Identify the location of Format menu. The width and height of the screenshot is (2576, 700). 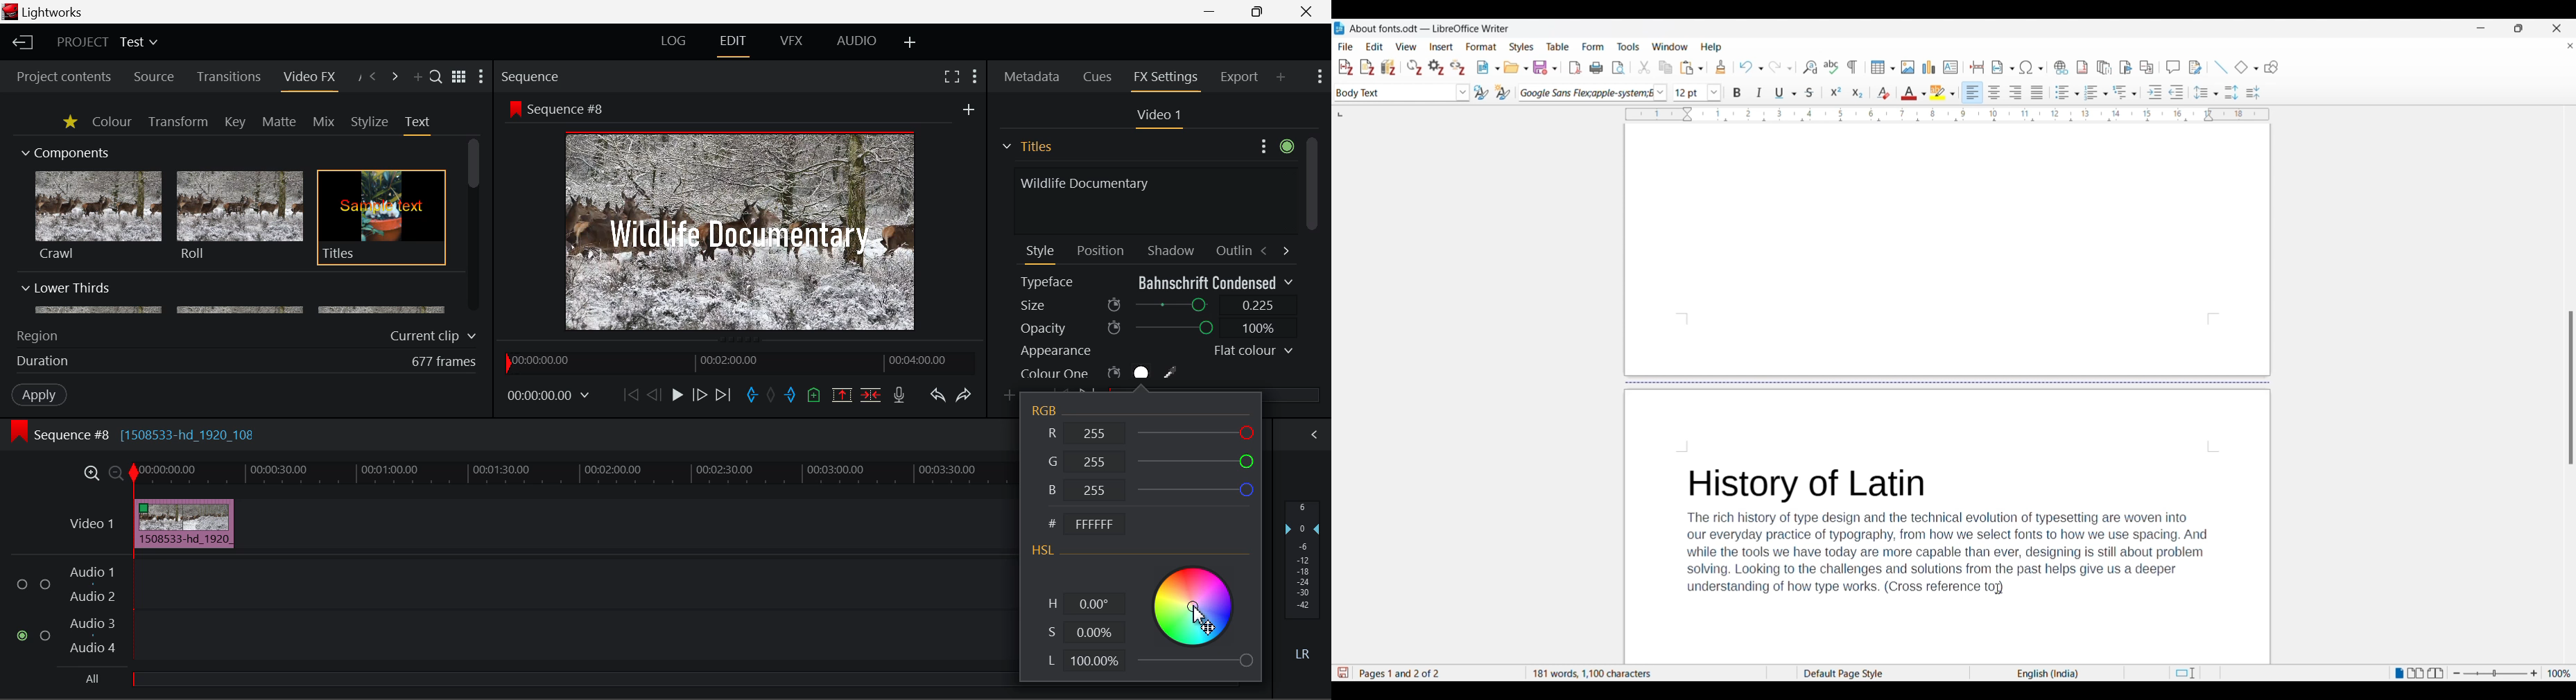
(1481, 47).